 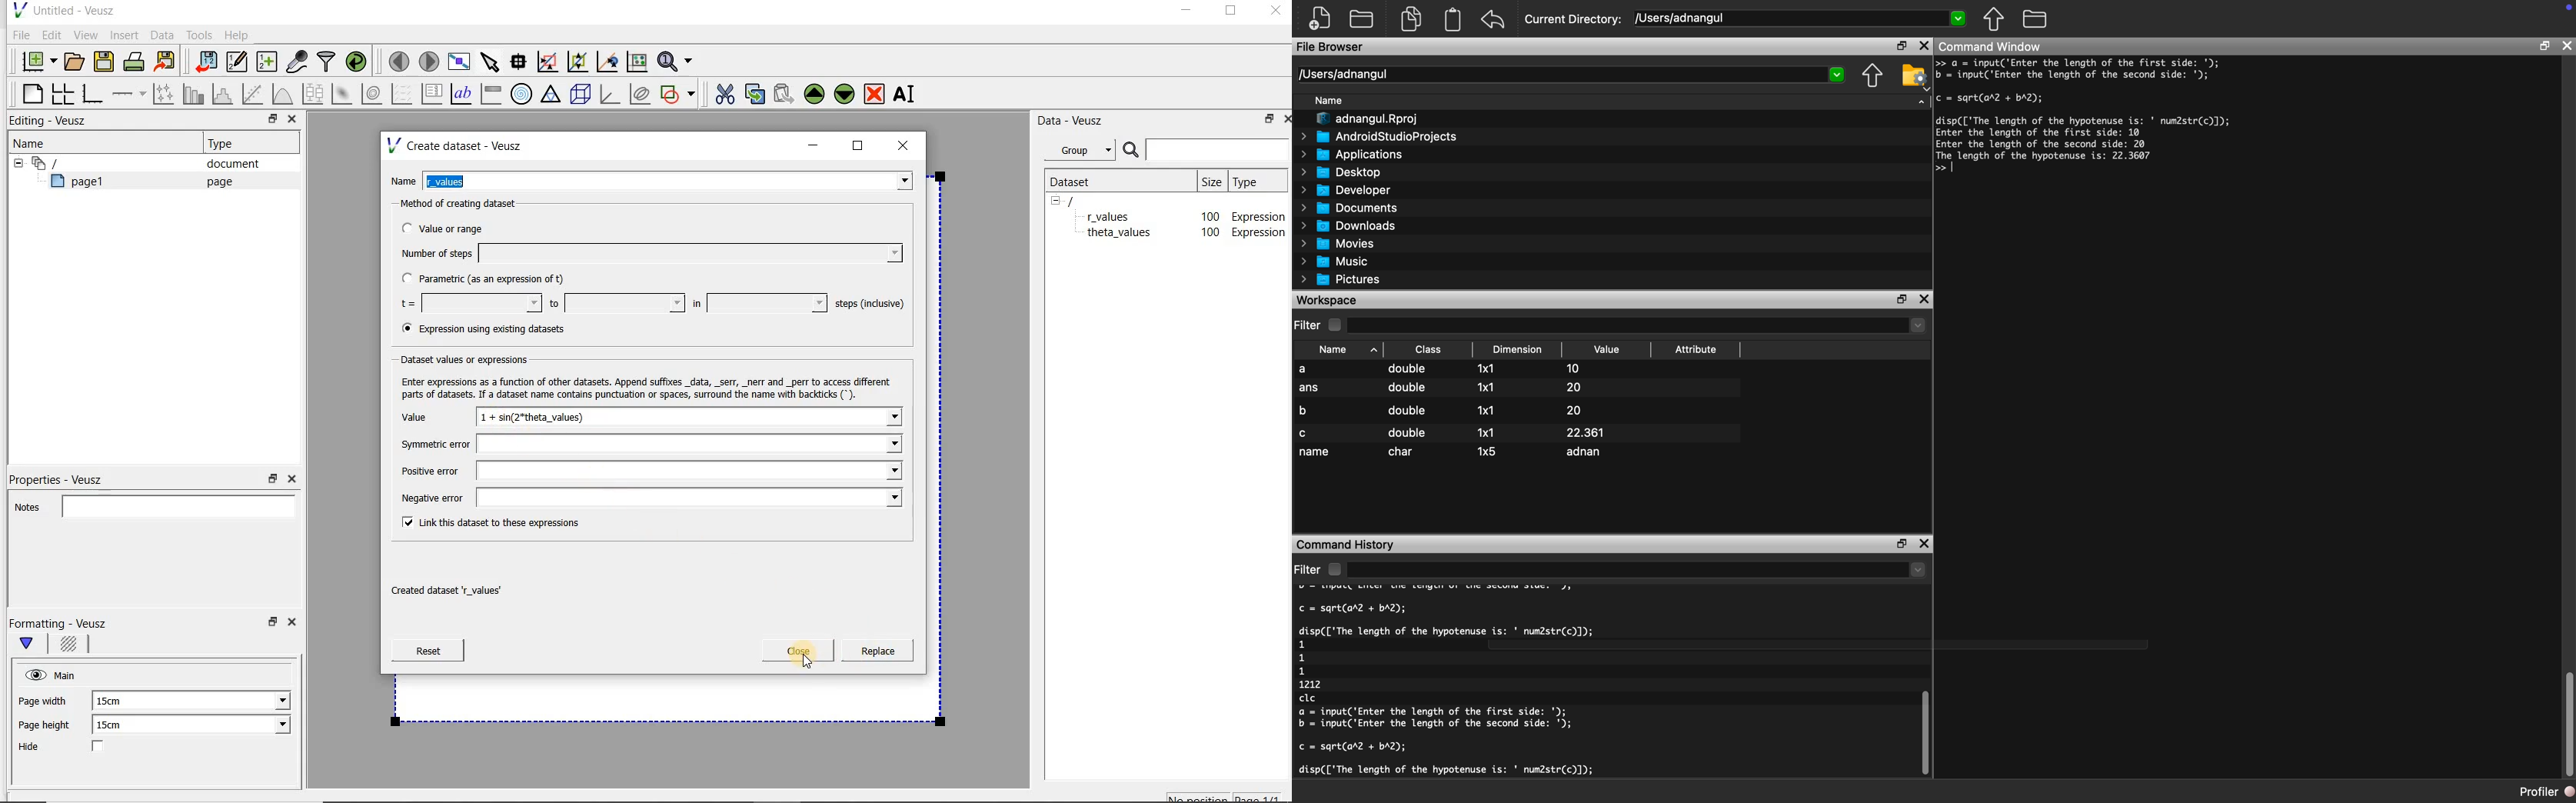 What do you see at coordinates (2544, 48) in the screenshot?
I see `restore down` at bounding box center [2544, 48].